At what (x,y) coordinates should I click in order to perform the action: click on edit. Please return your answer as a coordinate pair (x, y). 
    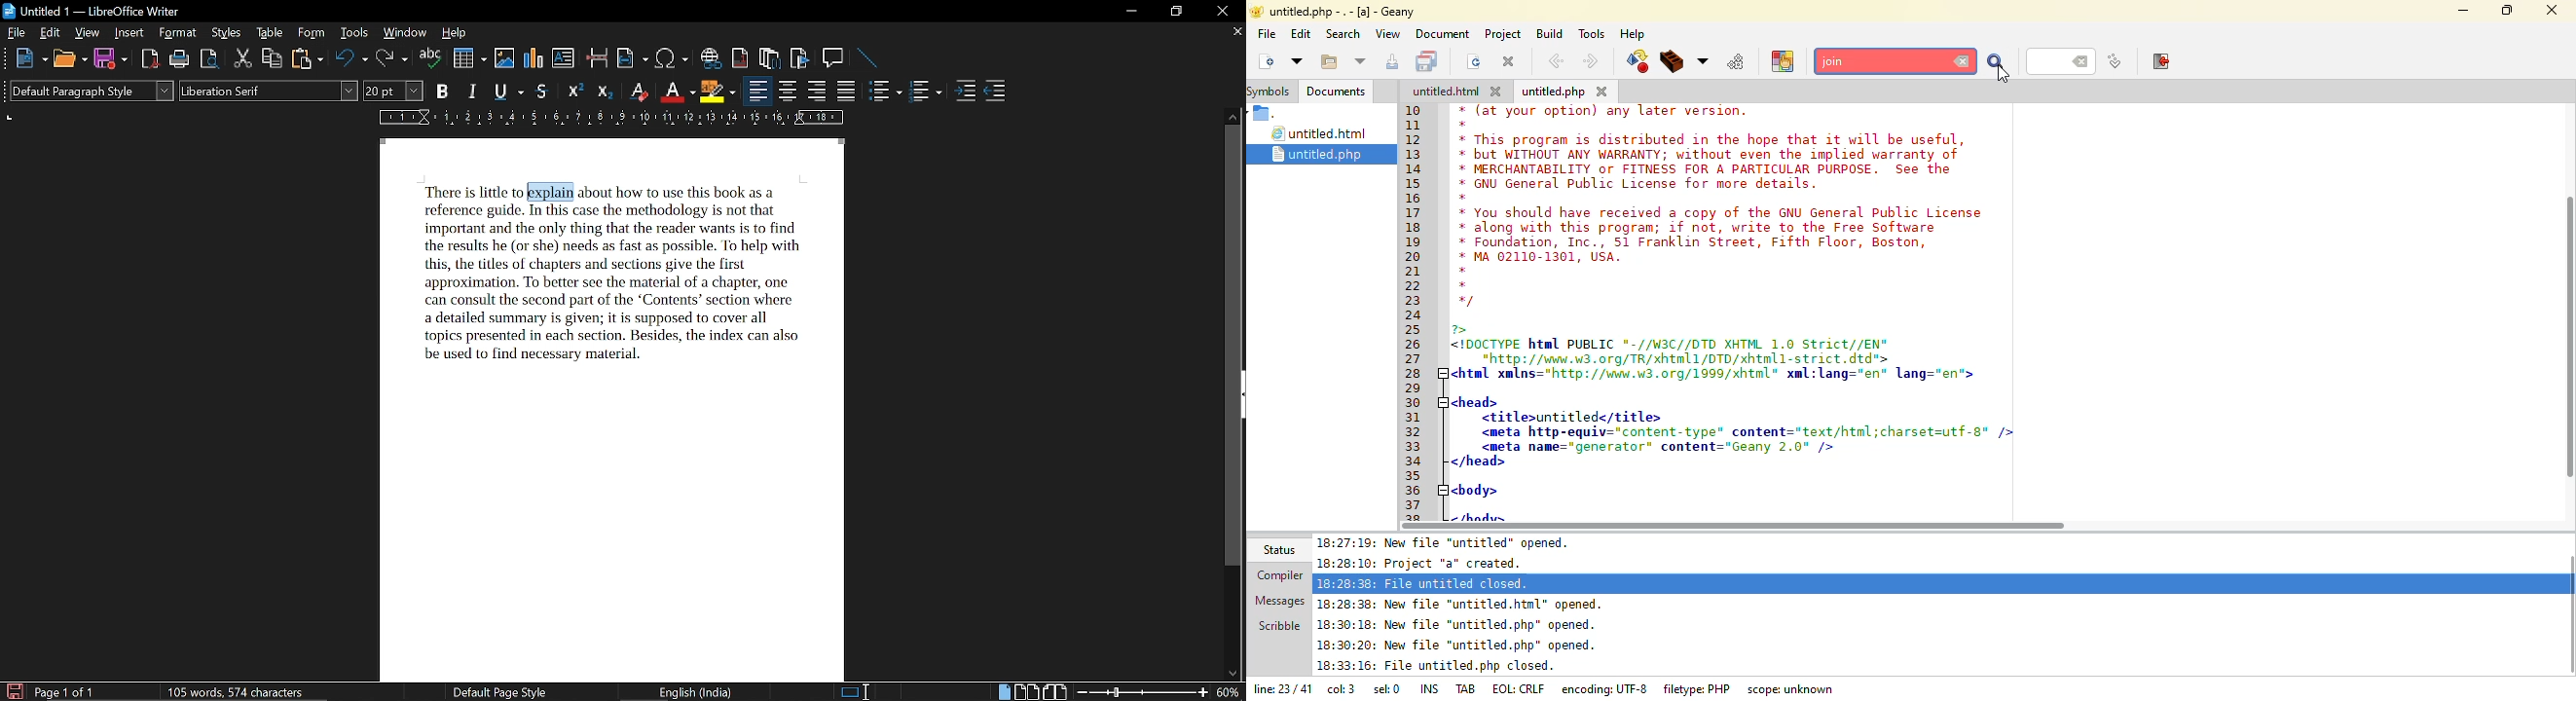
    Looking at the image, I should click on (52, 33).